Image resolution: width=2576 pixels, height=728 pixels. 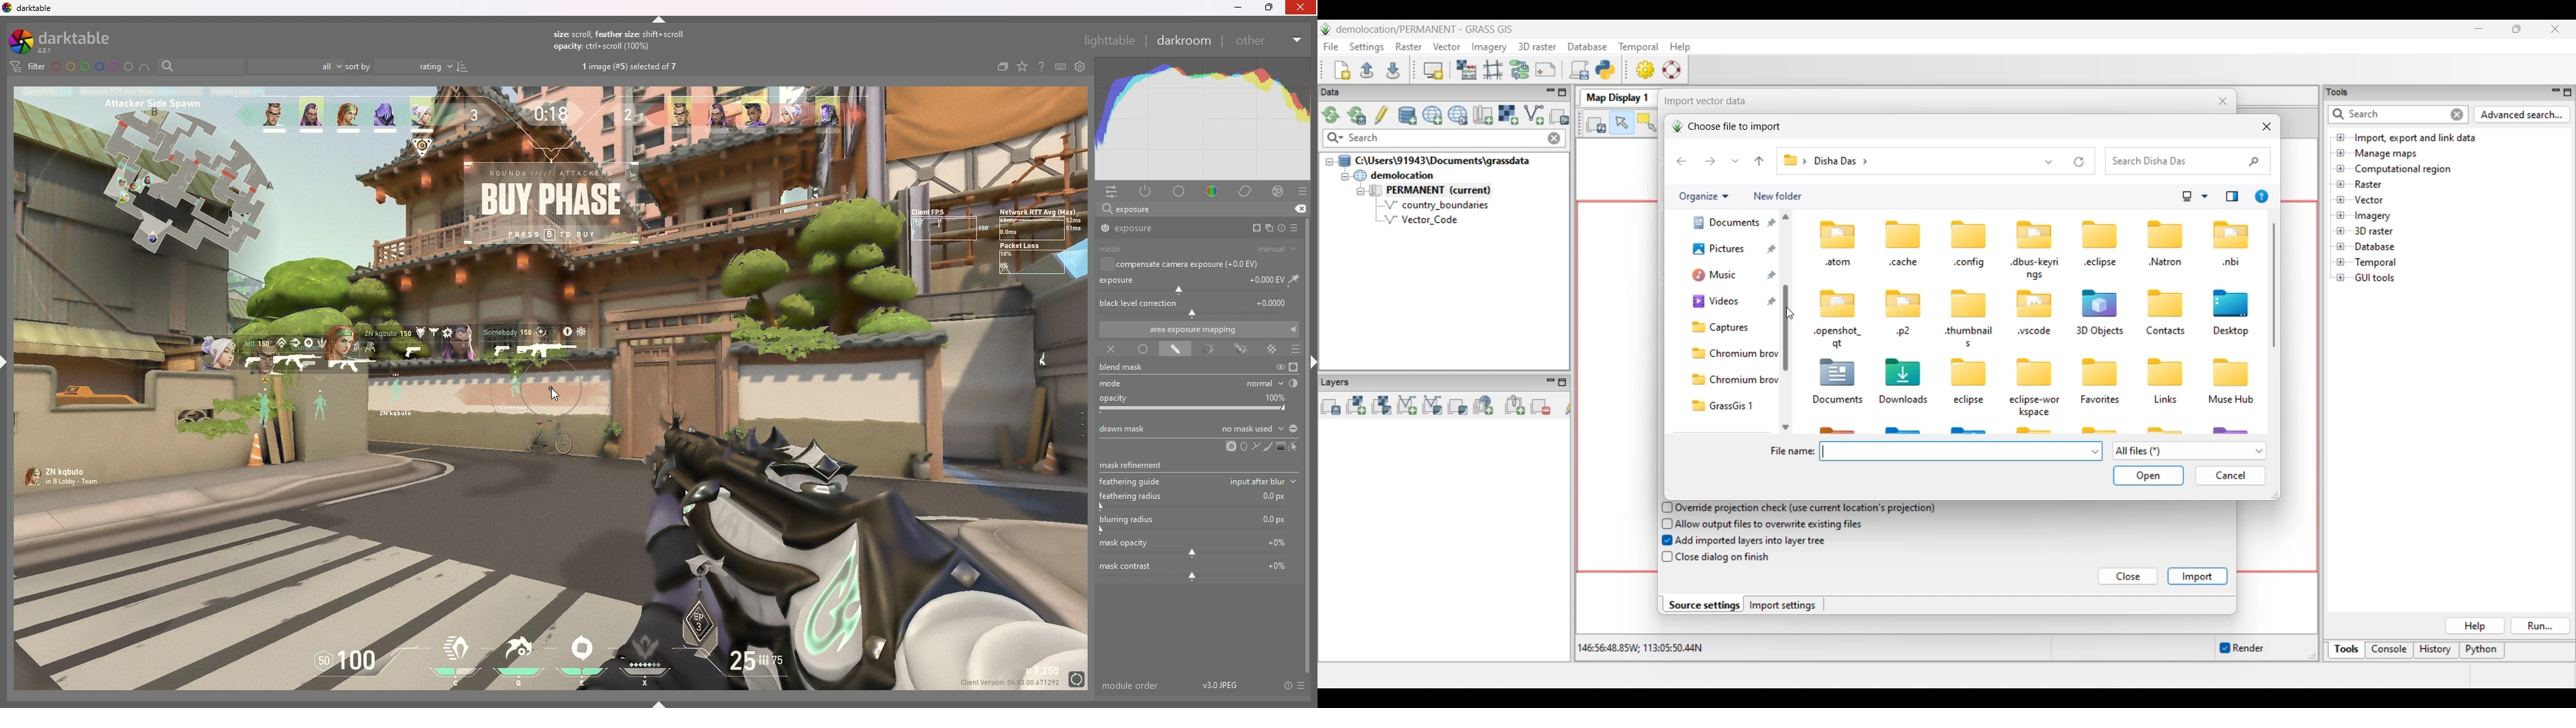 What do you see at coordinates (1287, 686) in the screenshot?
I see `reset` at bounding box center [1287, 686].